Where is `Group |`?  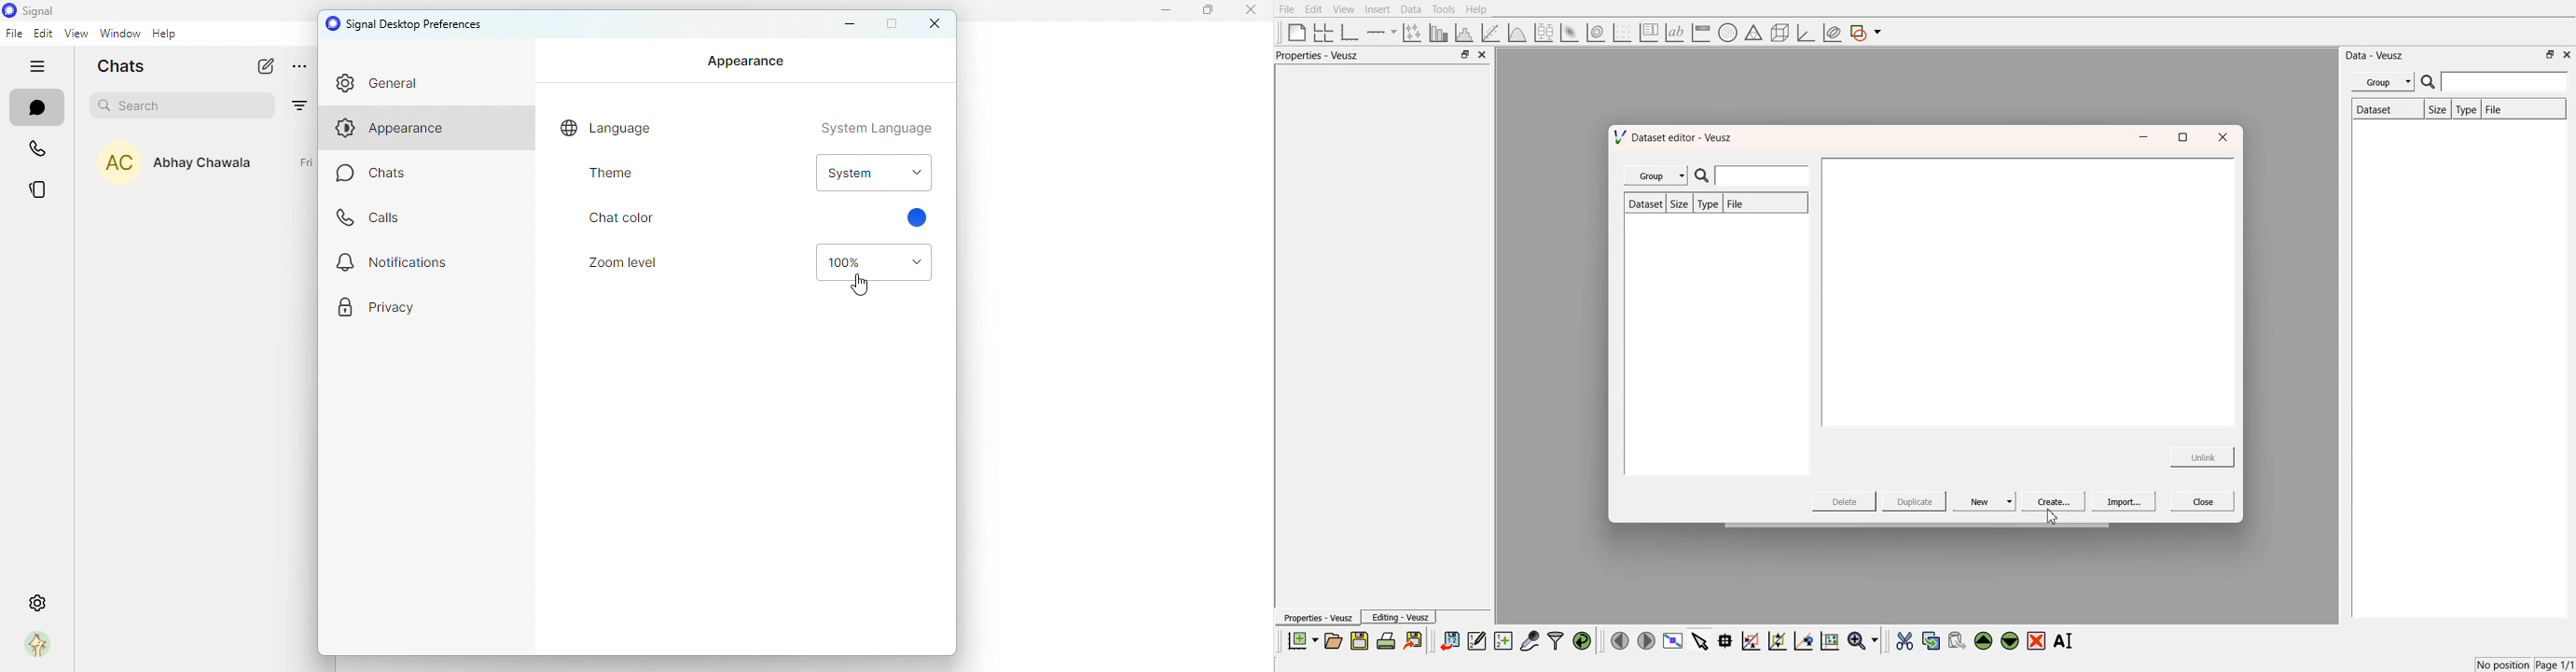 Group | is located at coordinates (1658, 176).